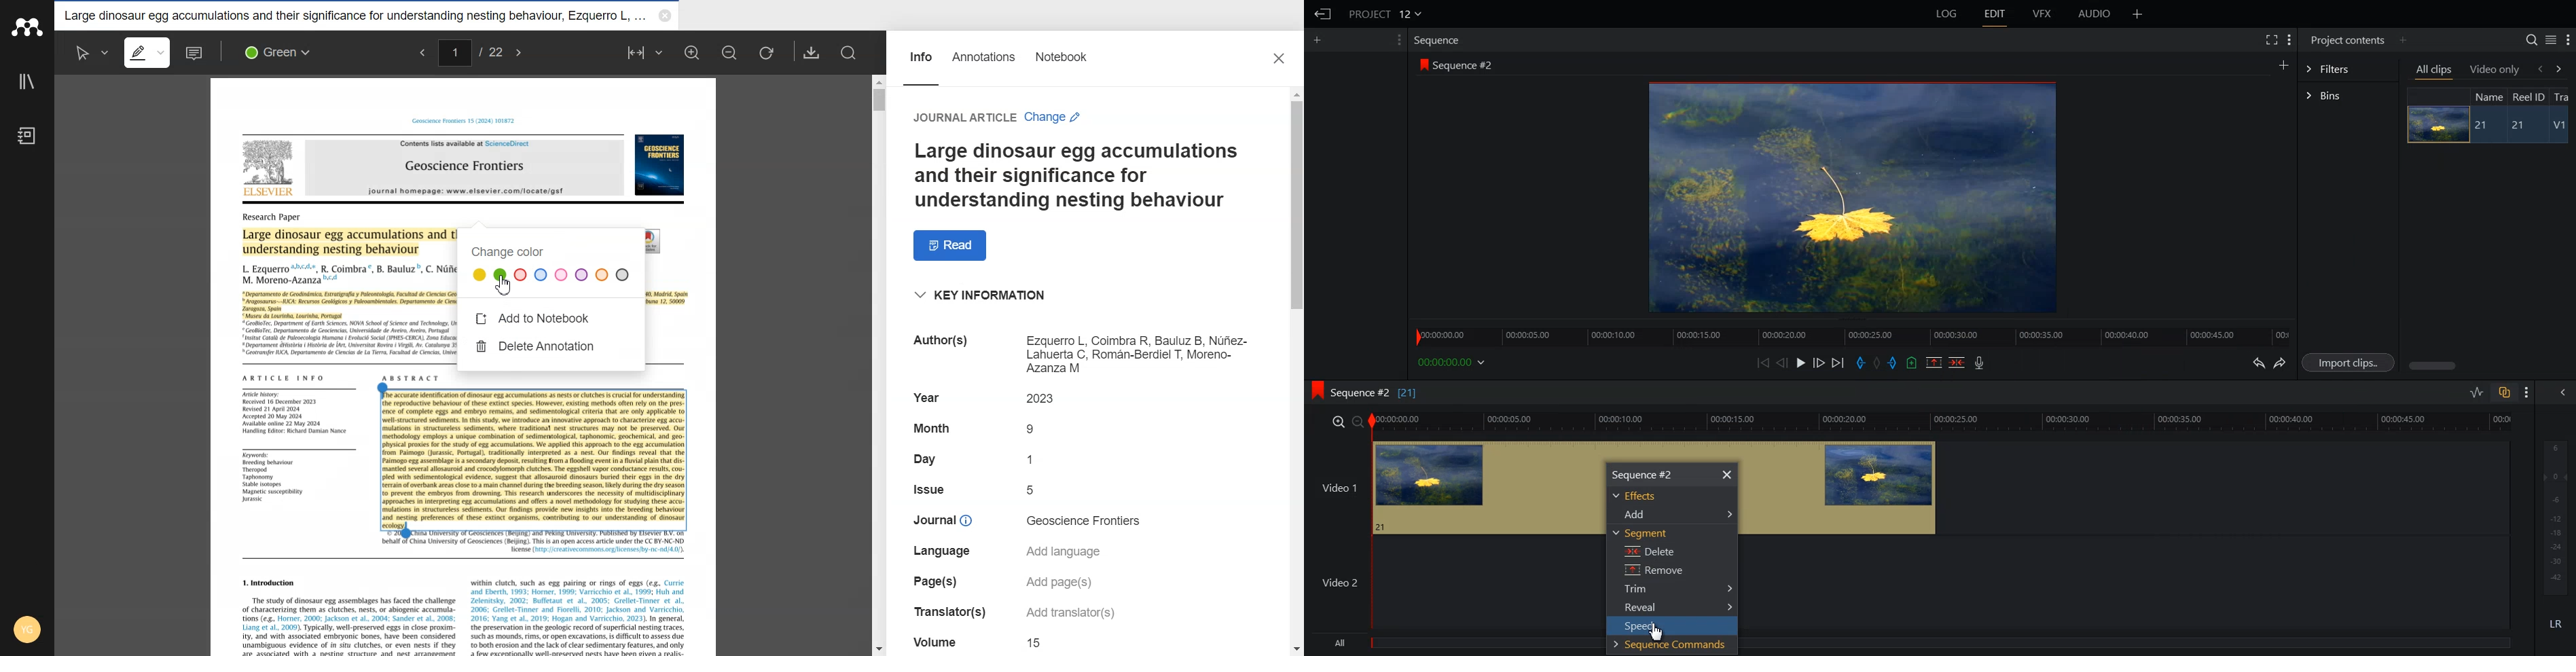 The image size is (2576, 672). What do you see at coordinates (2435, 71) in the screenshot?
I see `All clips` at bounding box center [2435, 71].